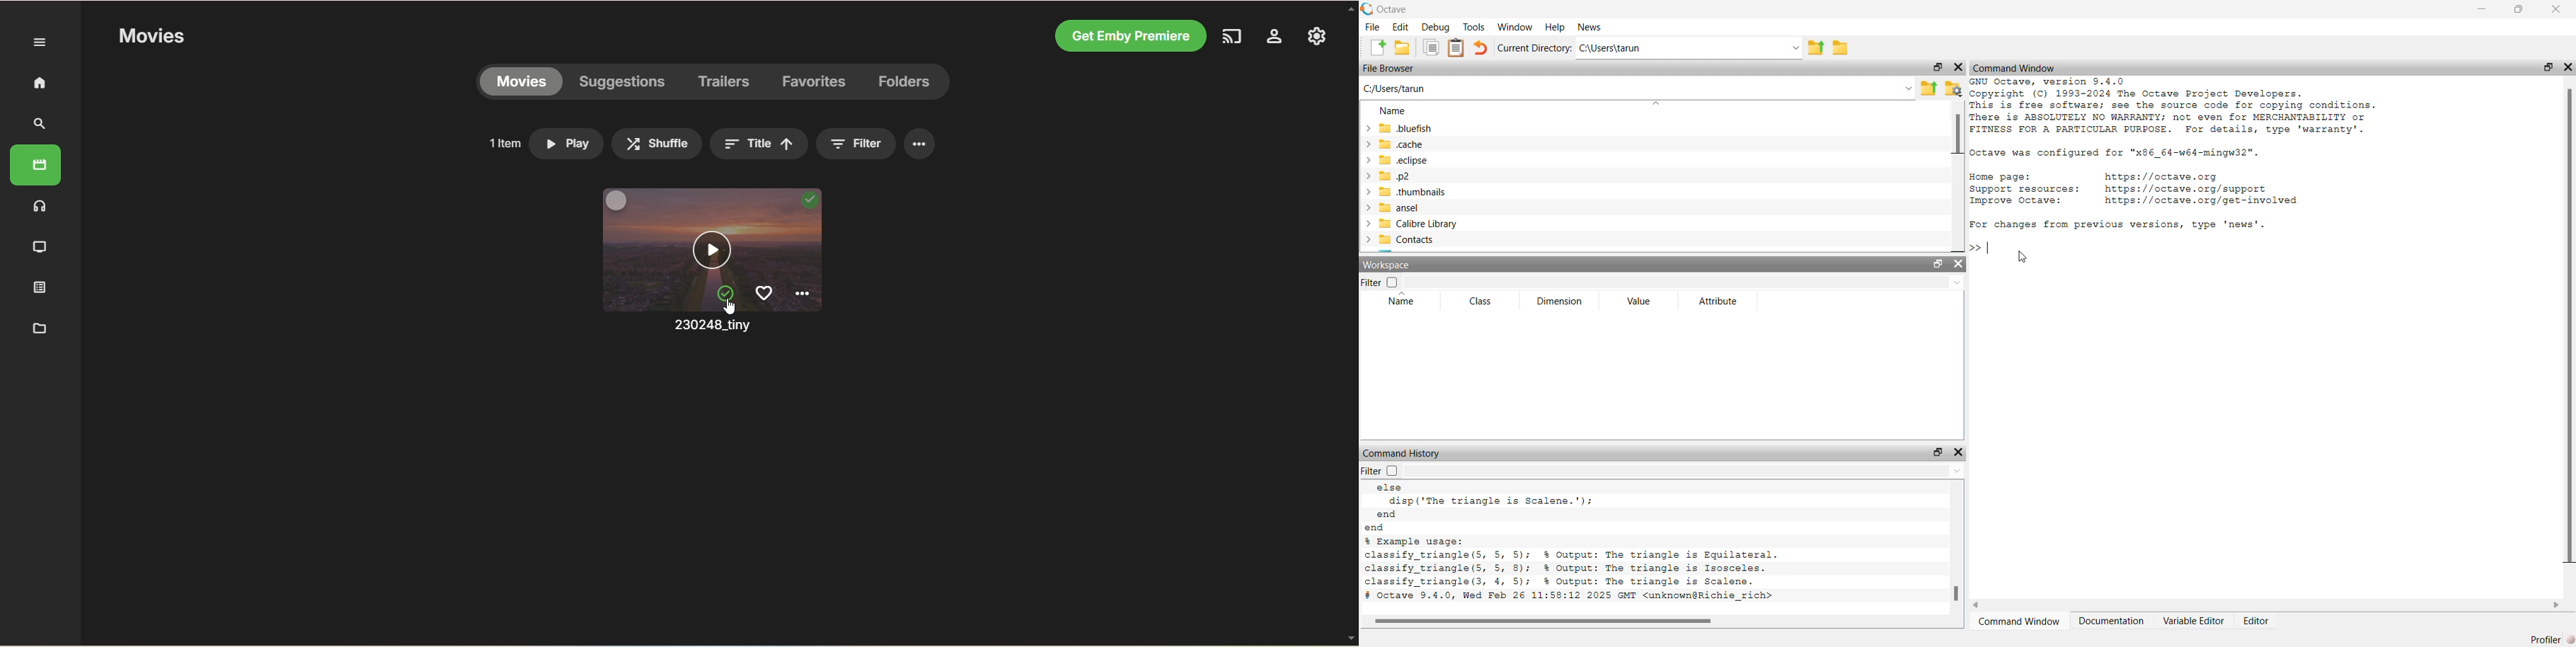 The image size is (2576, 672). I want to click on unlock widget, so click(2545, 66).